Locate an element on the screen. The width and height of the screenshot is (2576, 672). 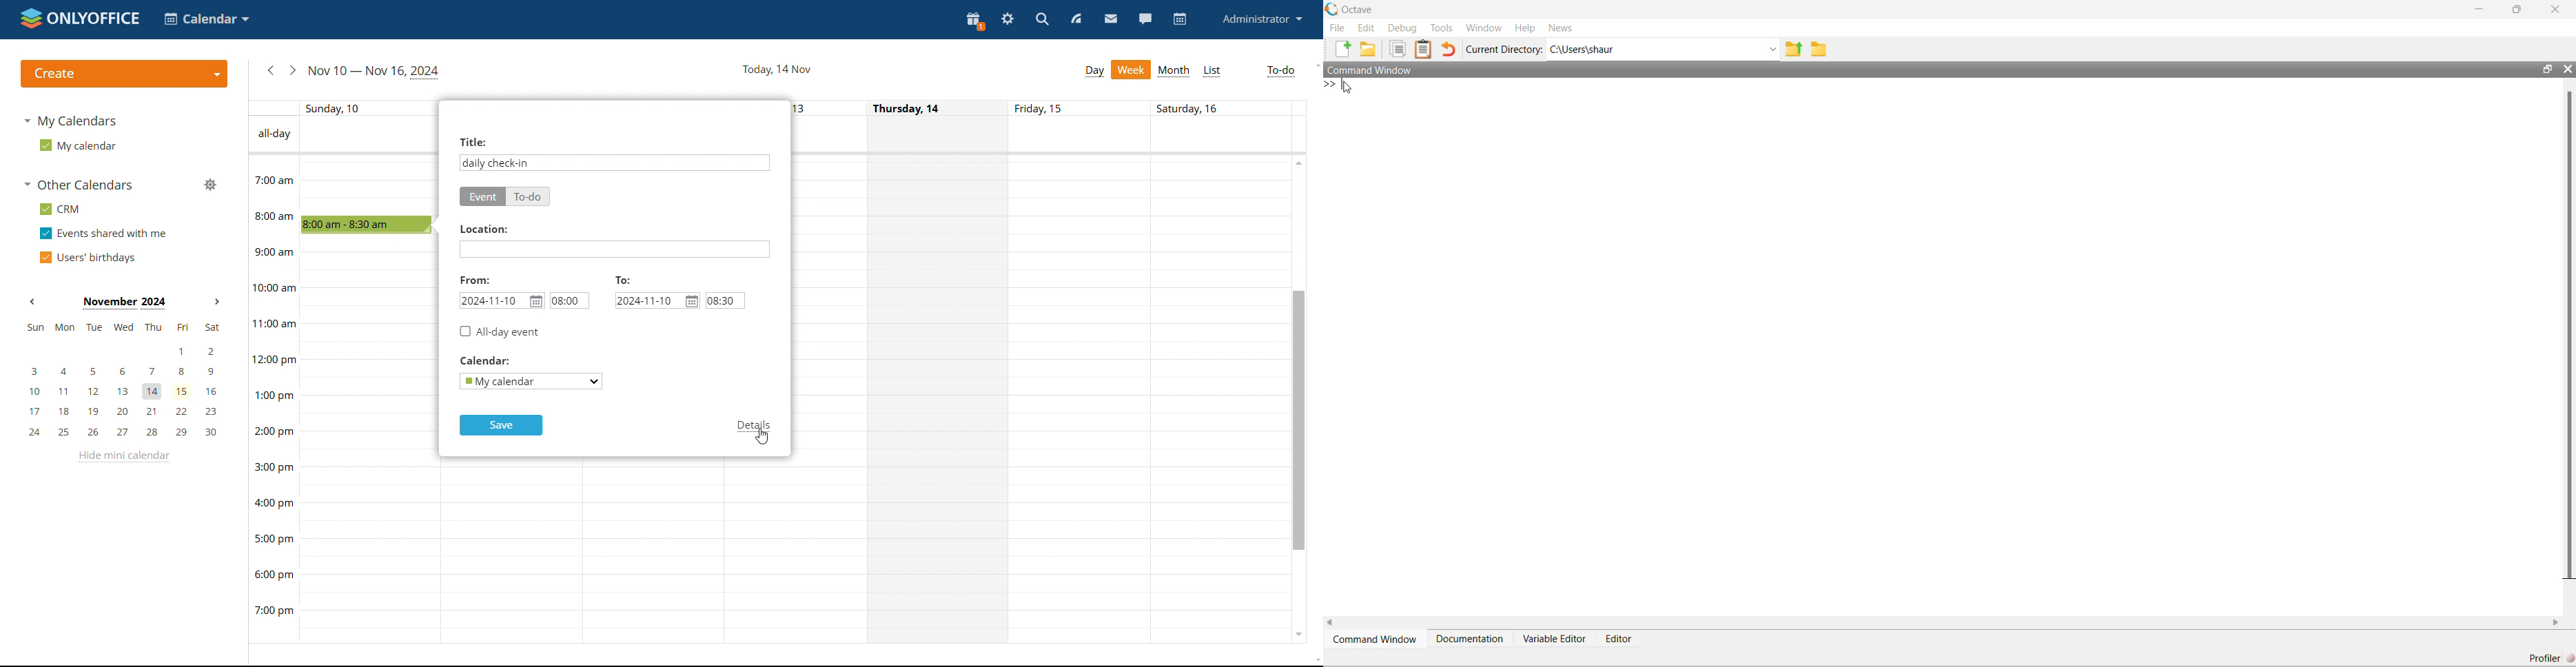
title: is located at coordinates (472, 141).